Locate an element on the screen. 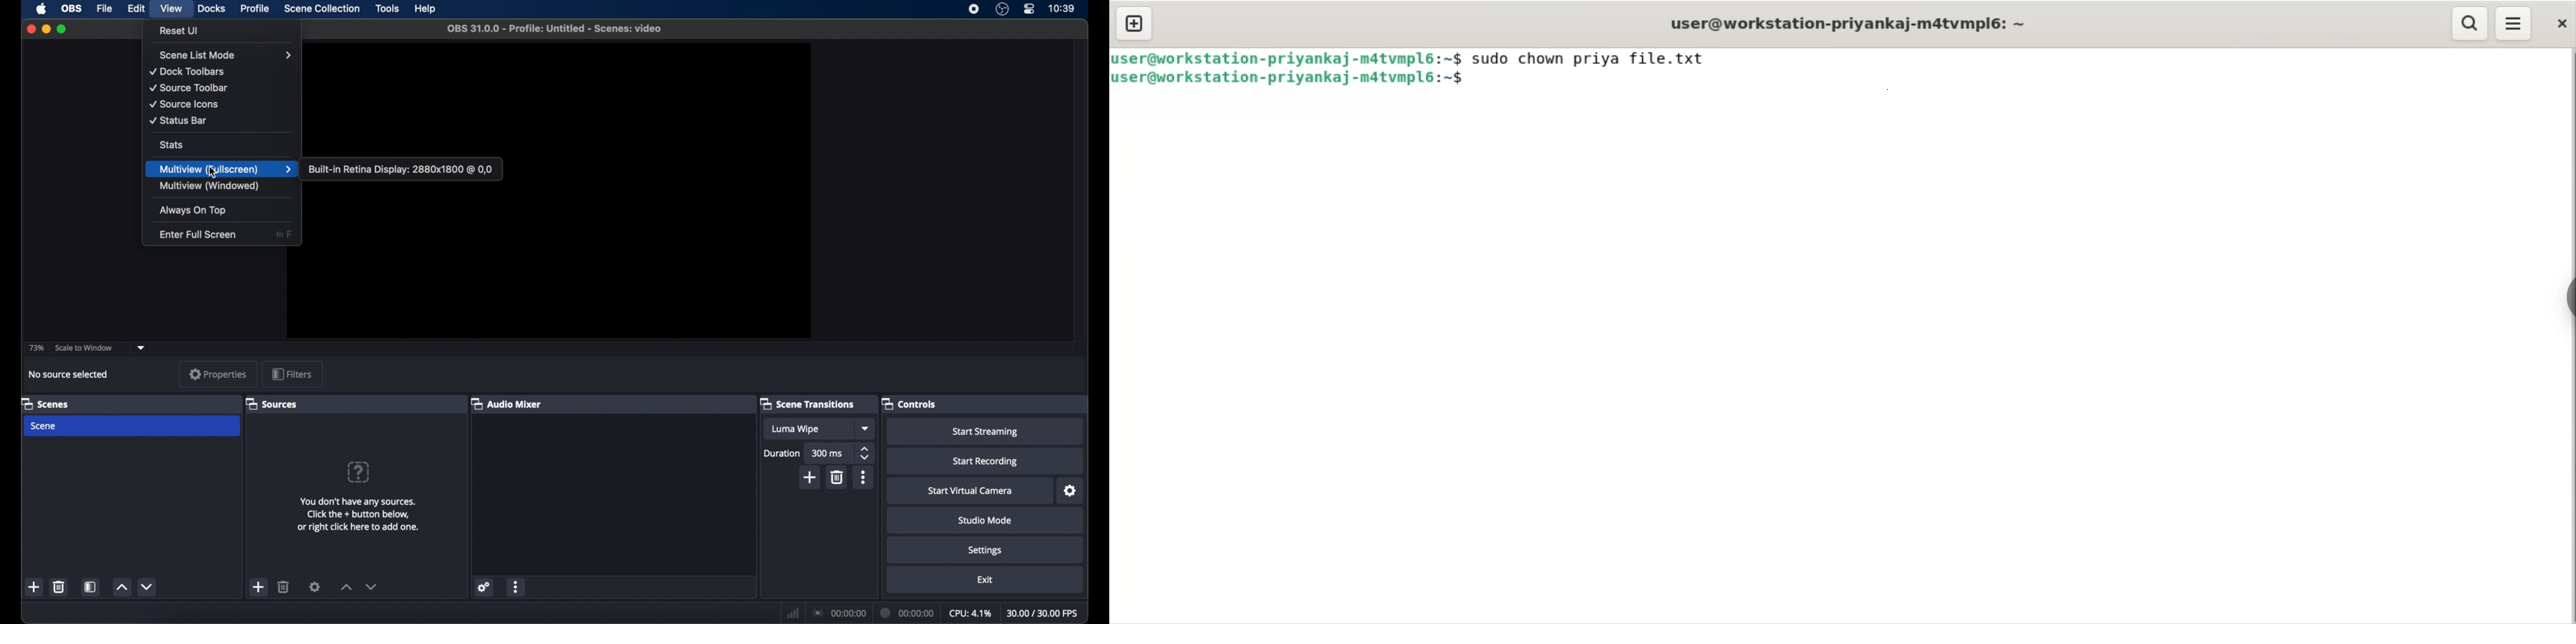 The height and width of the screenshot is (644, 2576). edit is located at coordinates (136, 9).